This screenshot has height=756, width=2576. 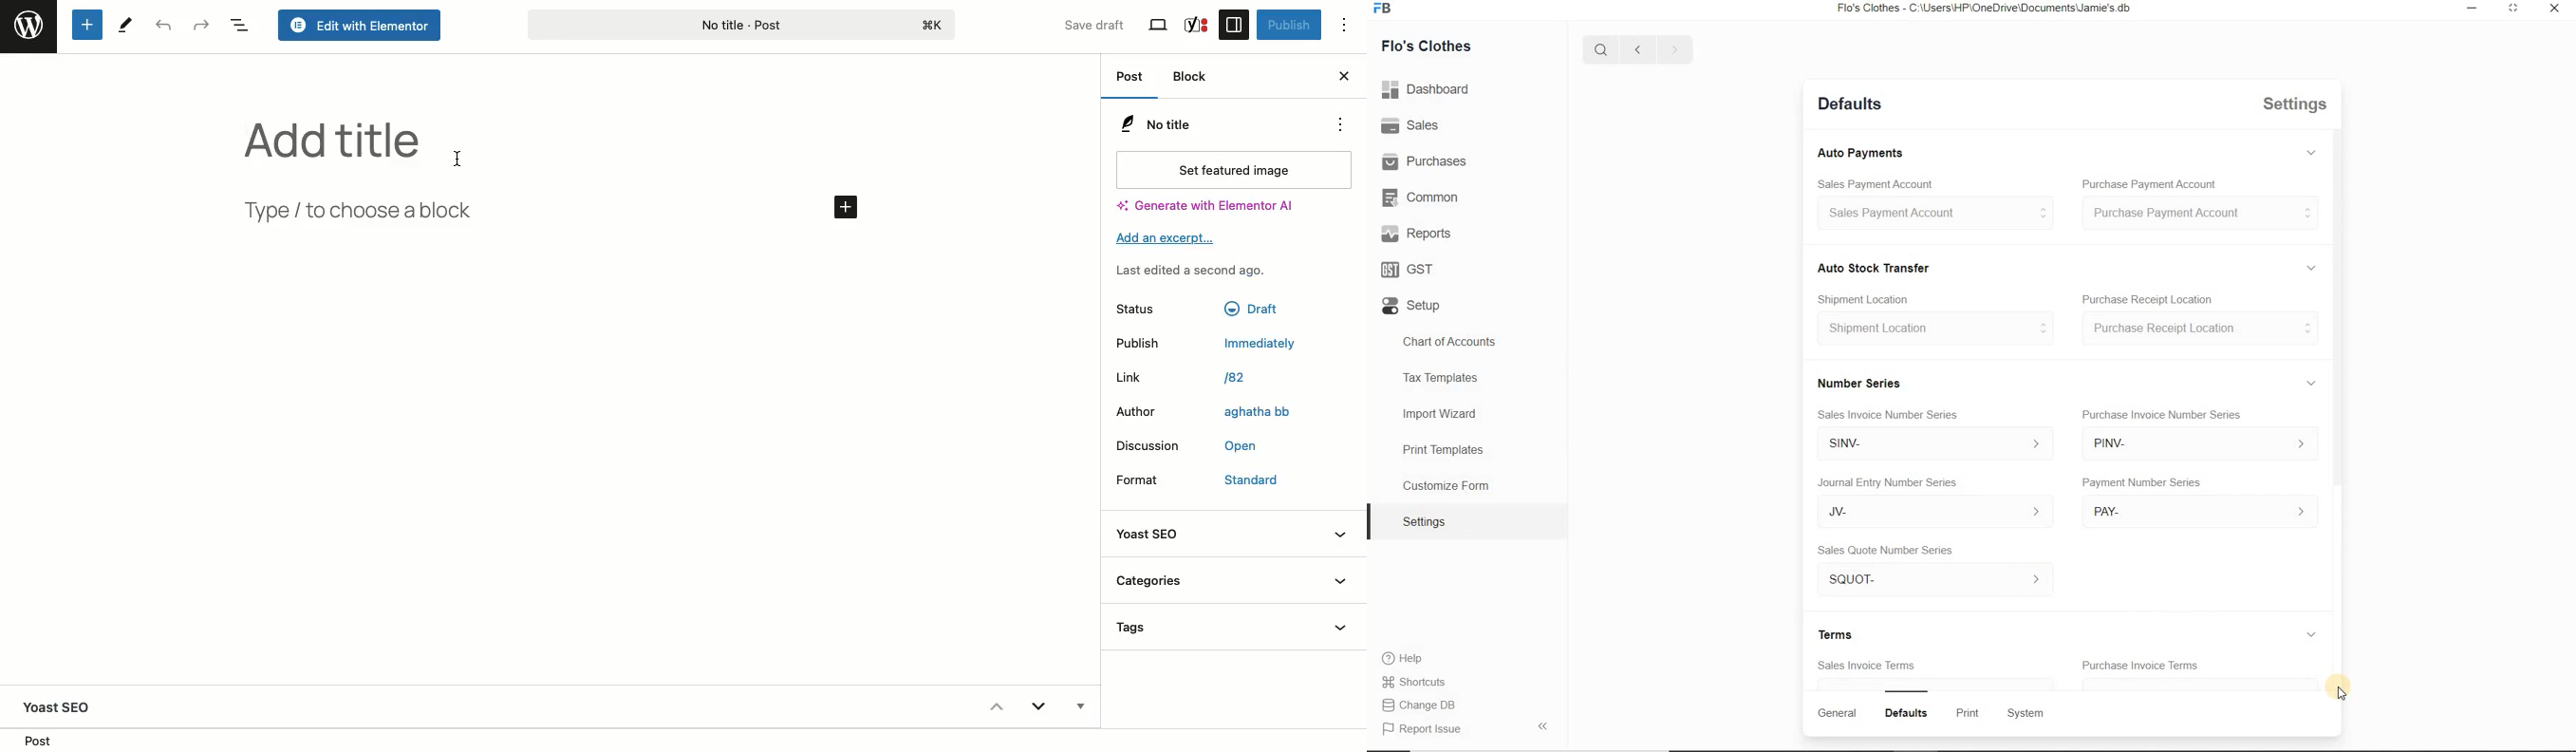 What do you see at coordinates (1425, 48) in the screenshot?
I see `Flo's Clothes` at bounding box center [1425, 48].